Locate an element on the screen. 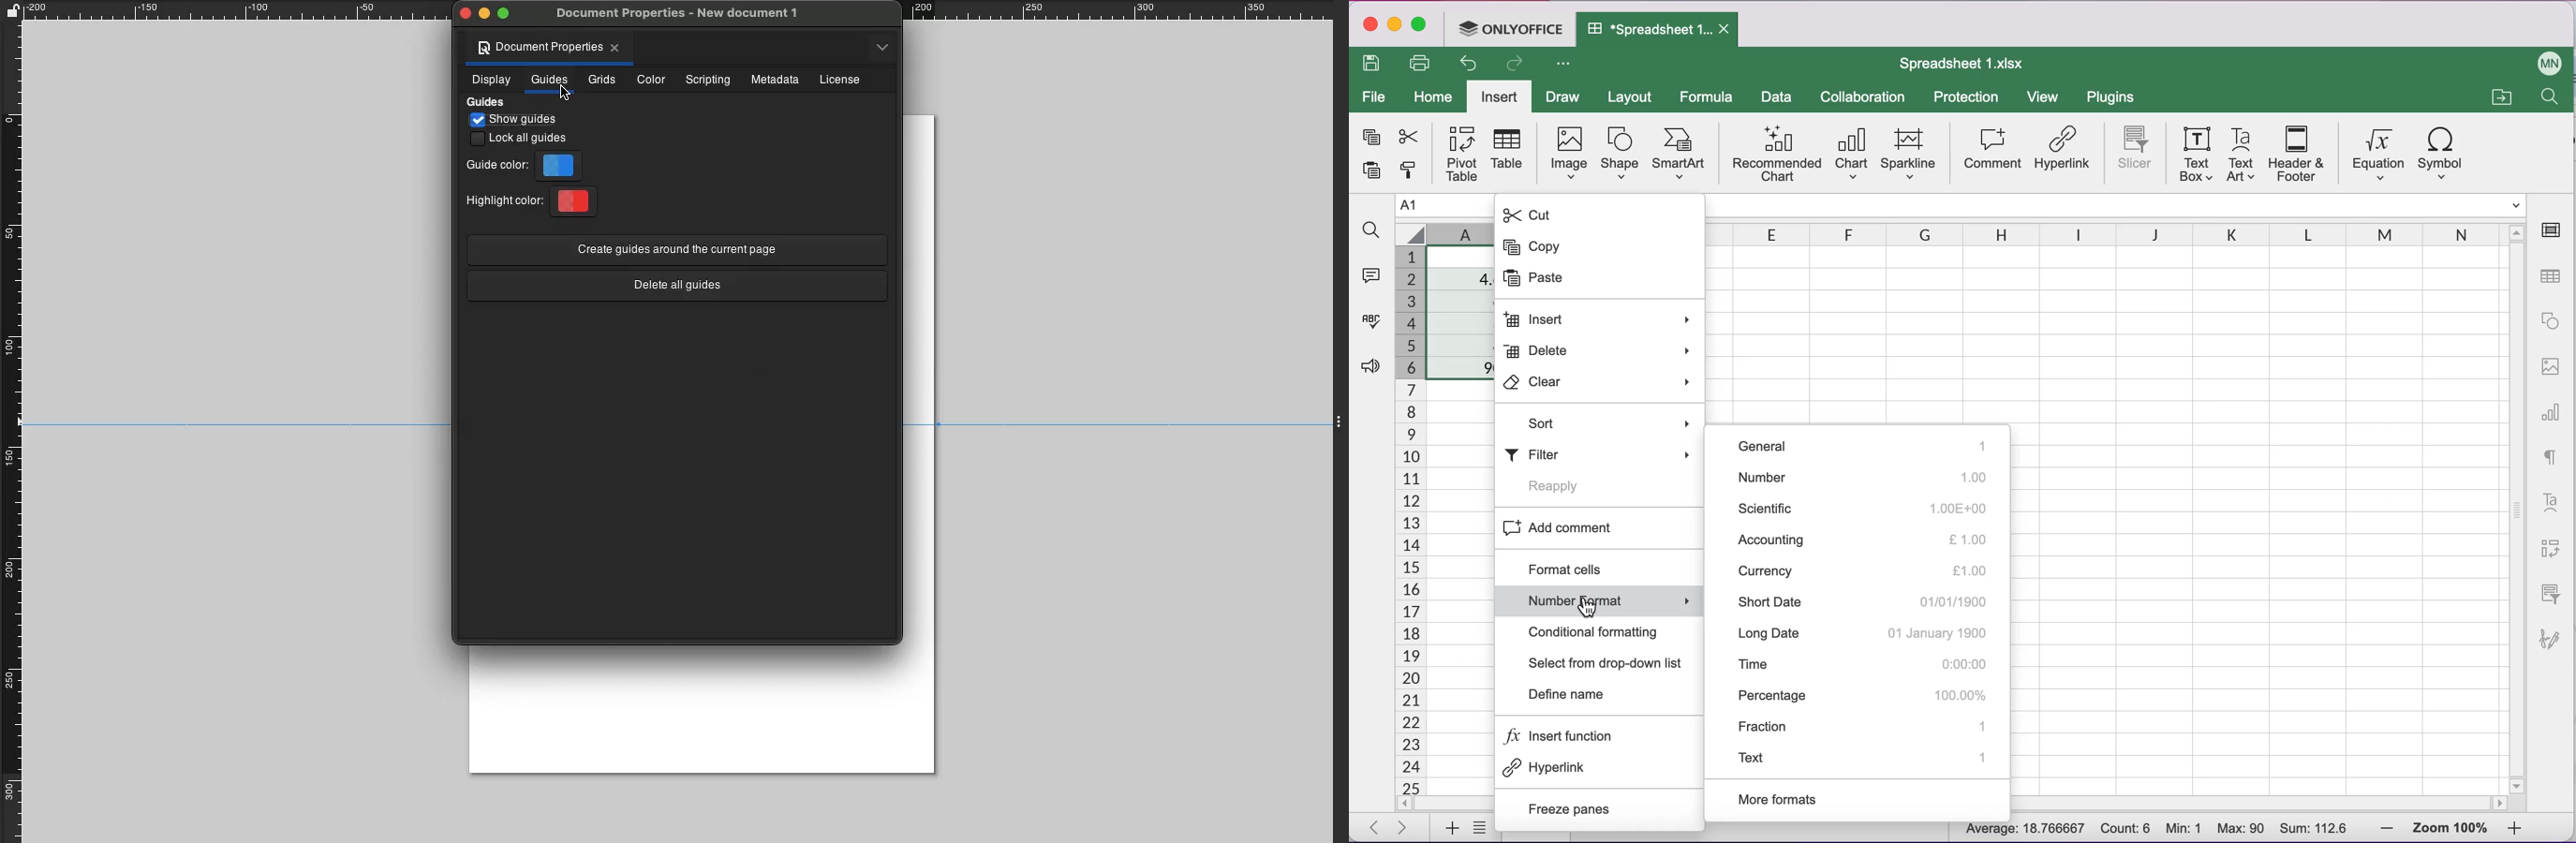  number is located at coordinates (1869, 478).